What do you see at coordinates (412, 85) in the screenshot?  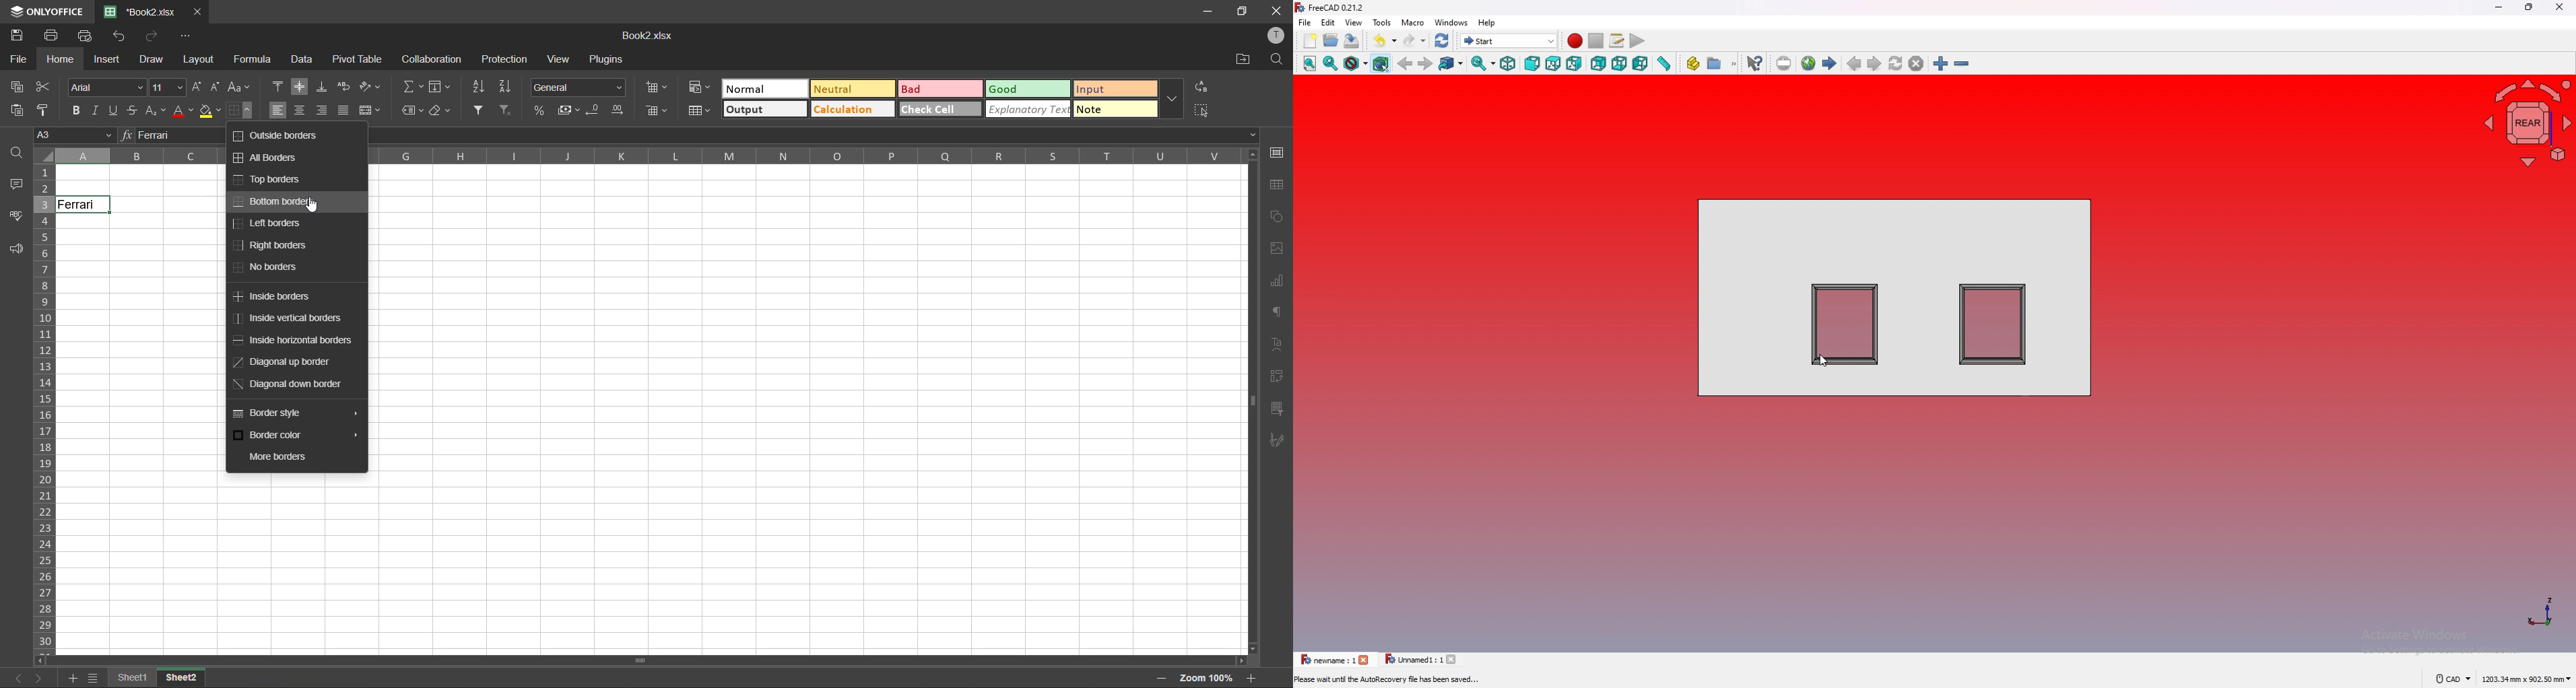 I see `summation` at bounding box center [412, 85].